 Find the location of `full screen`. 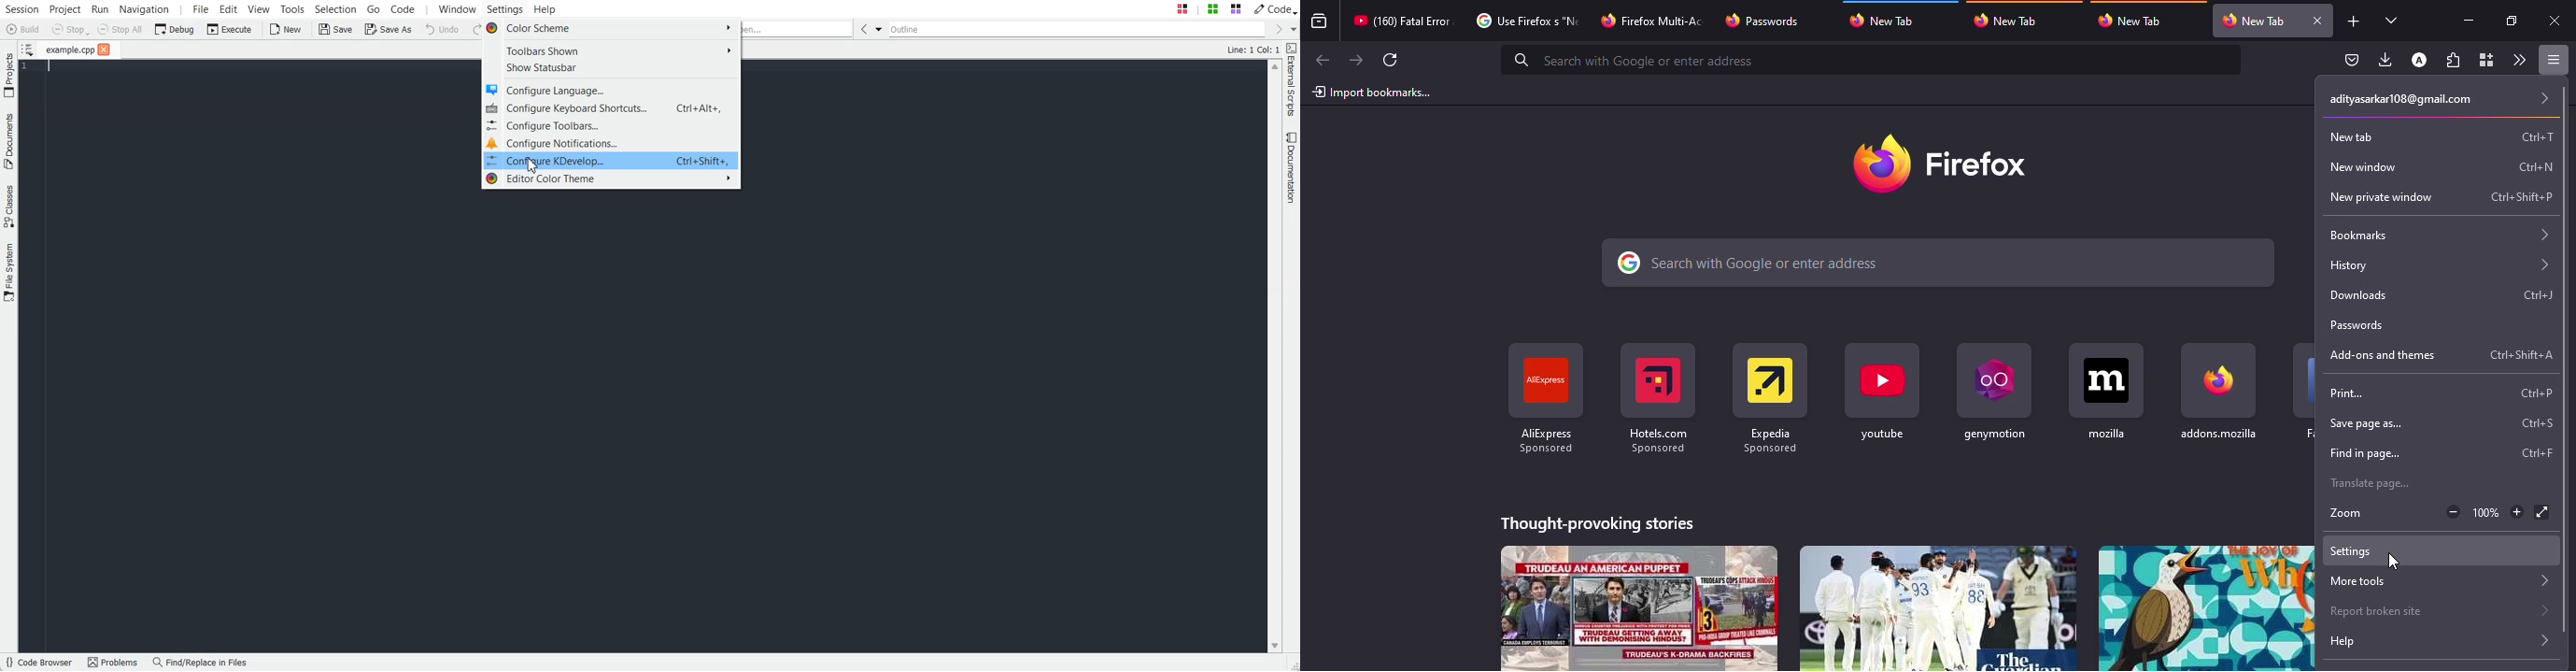

full screen is located at coordinates (2541, 511).